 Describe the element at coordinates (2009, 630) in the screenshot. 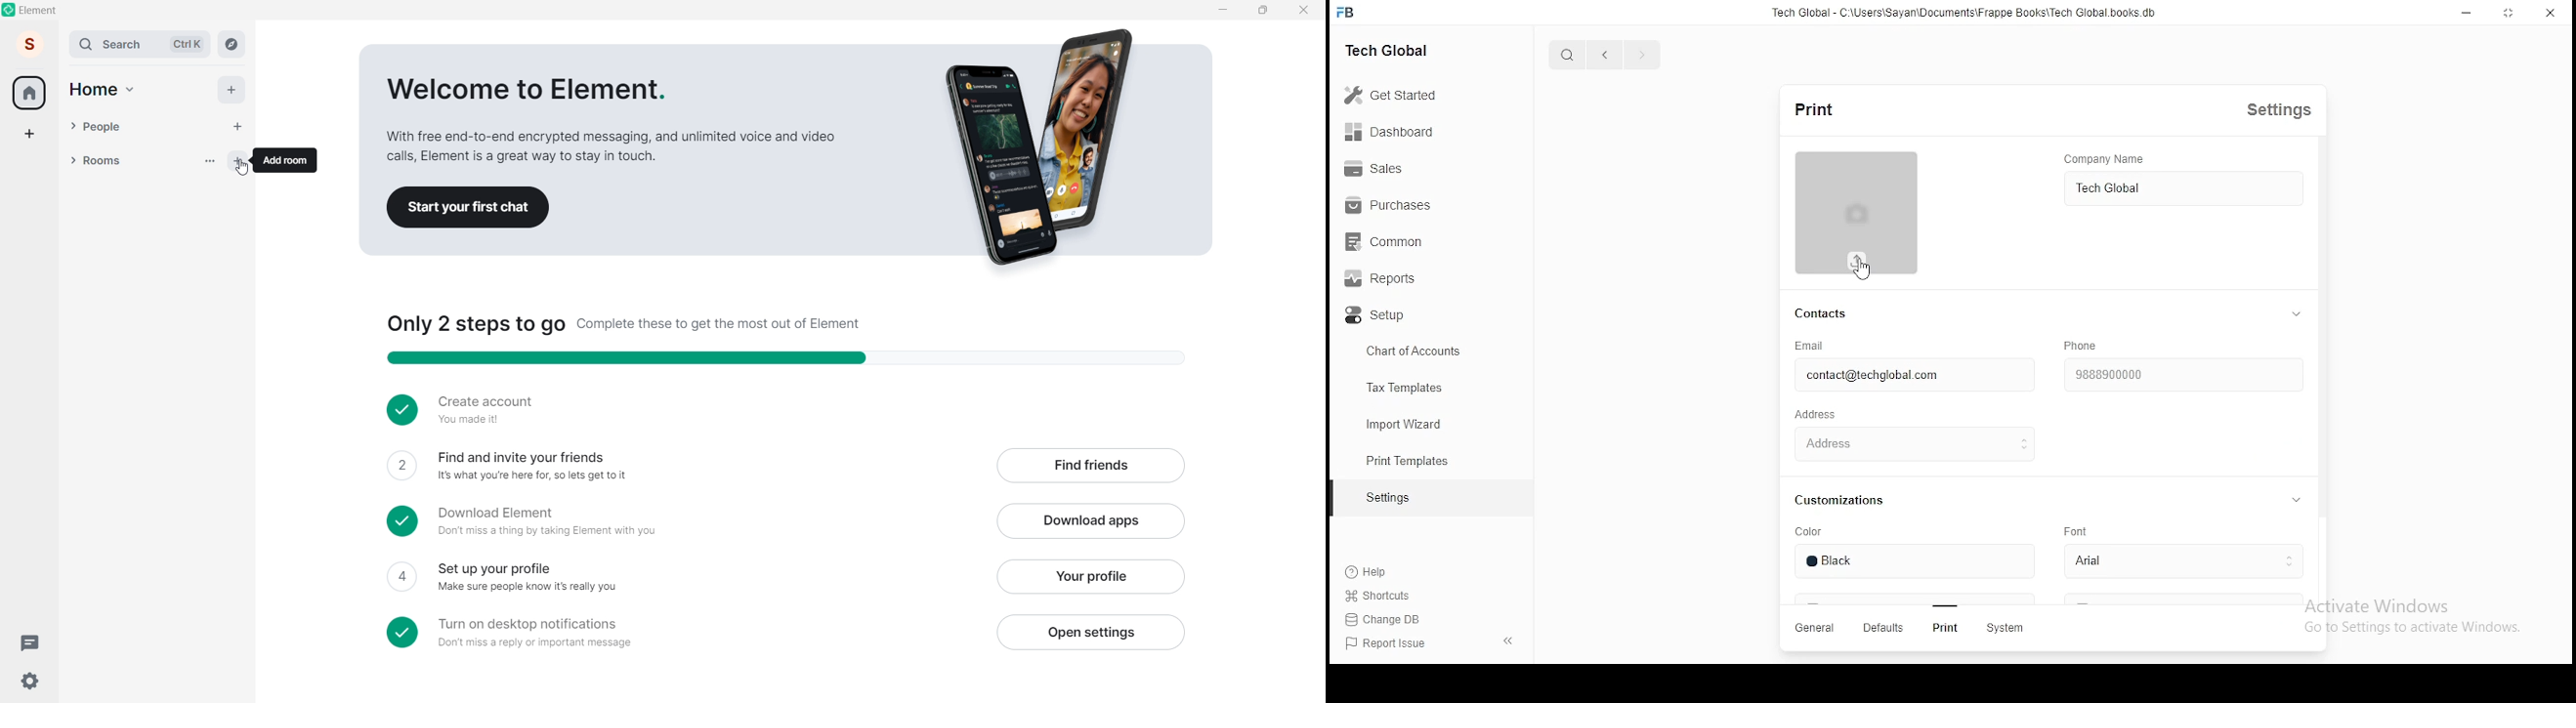

I see `system` at that location.